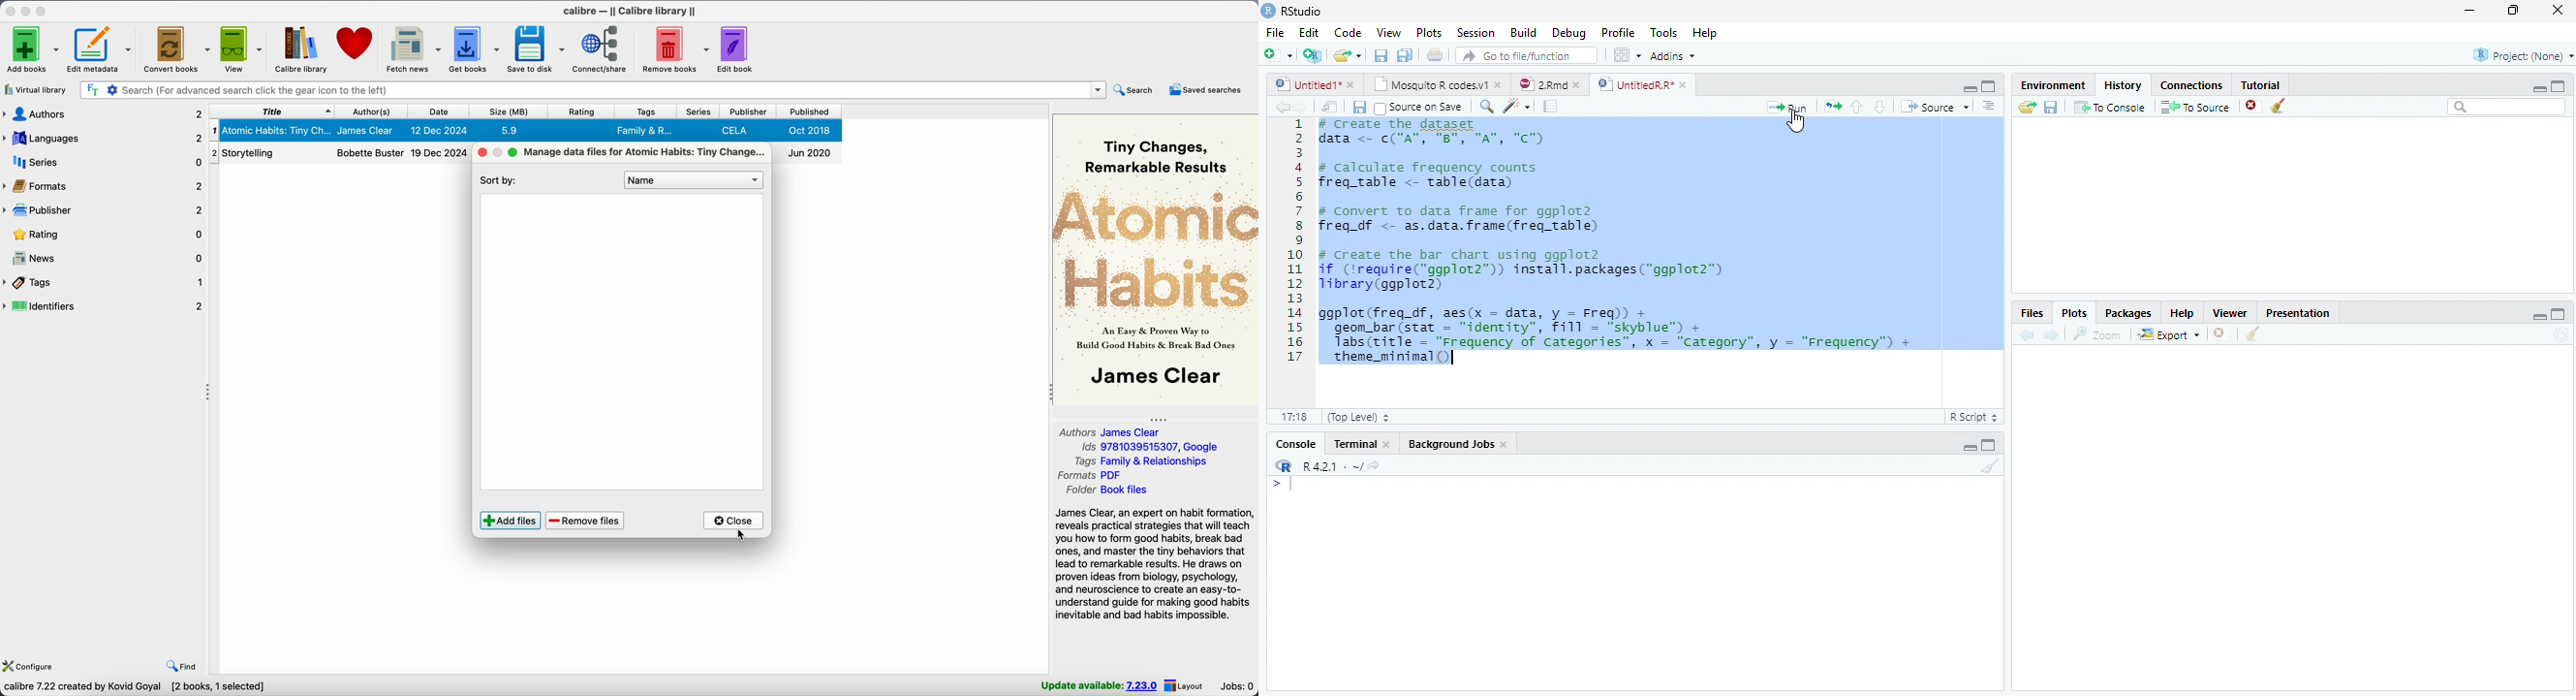 The image size is (2576, 700). I want to click on Save, so click(1359, 107).